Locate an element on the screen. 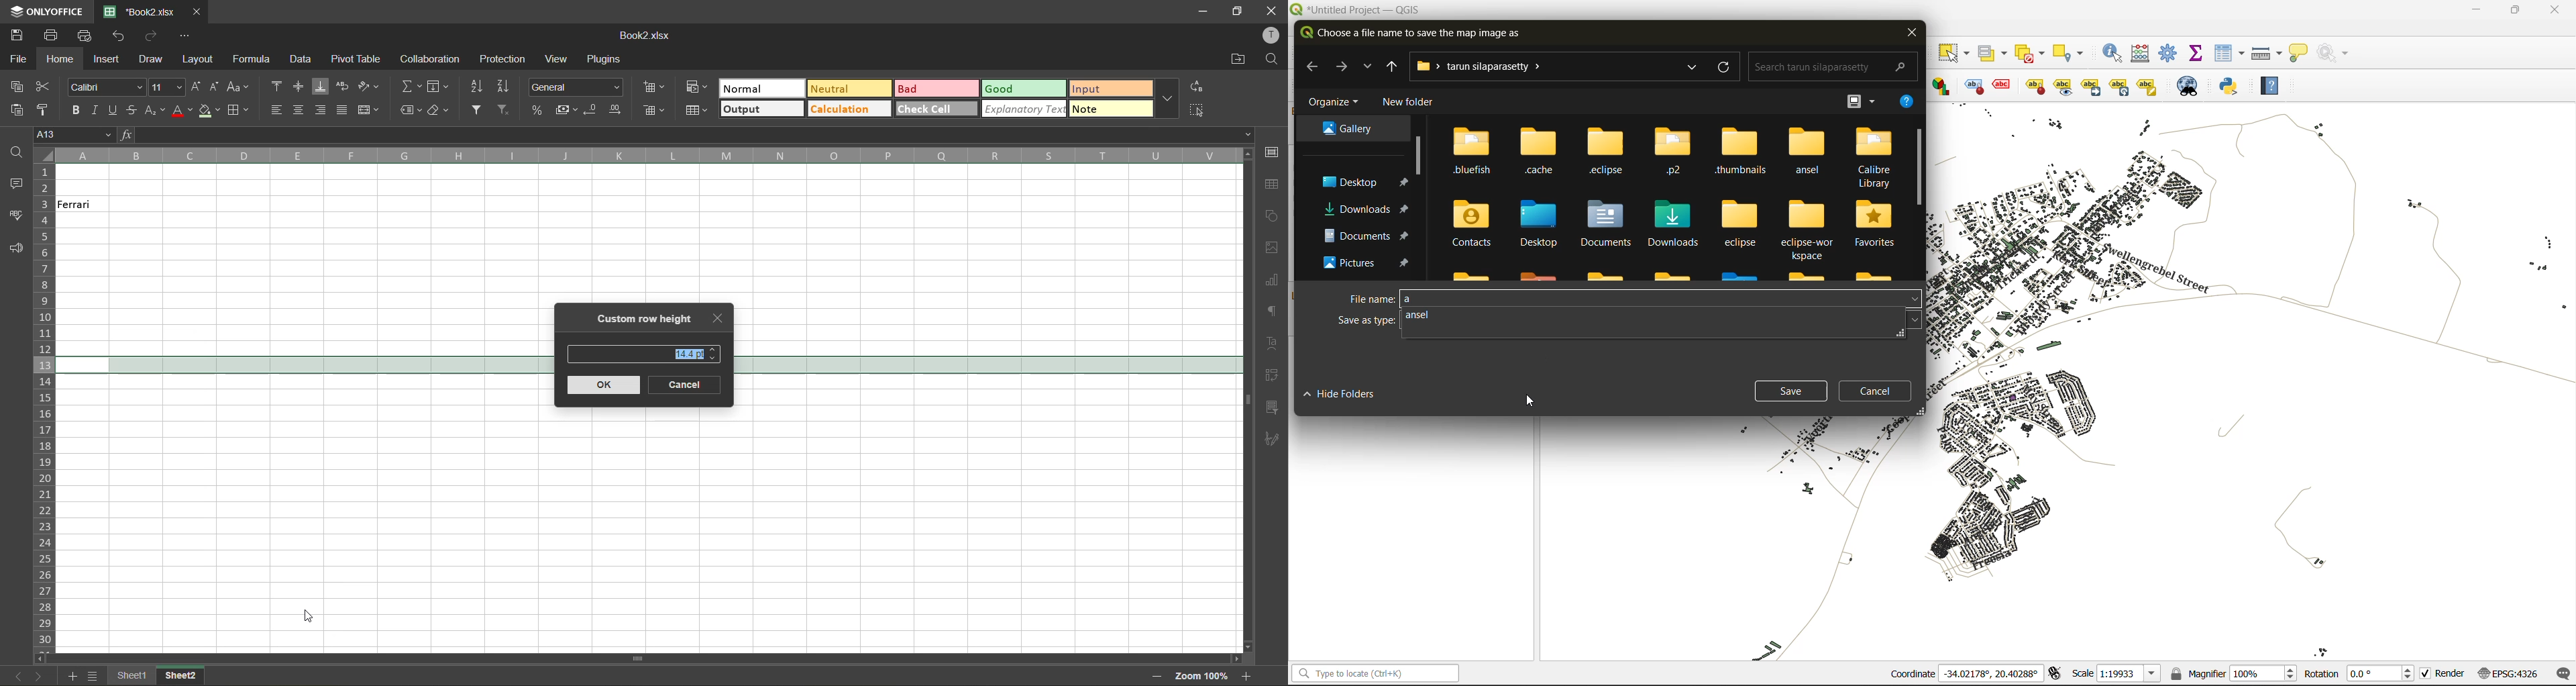 The width and height of the screenshot is (2576, 700). app name is located at coordinates (47, 11).